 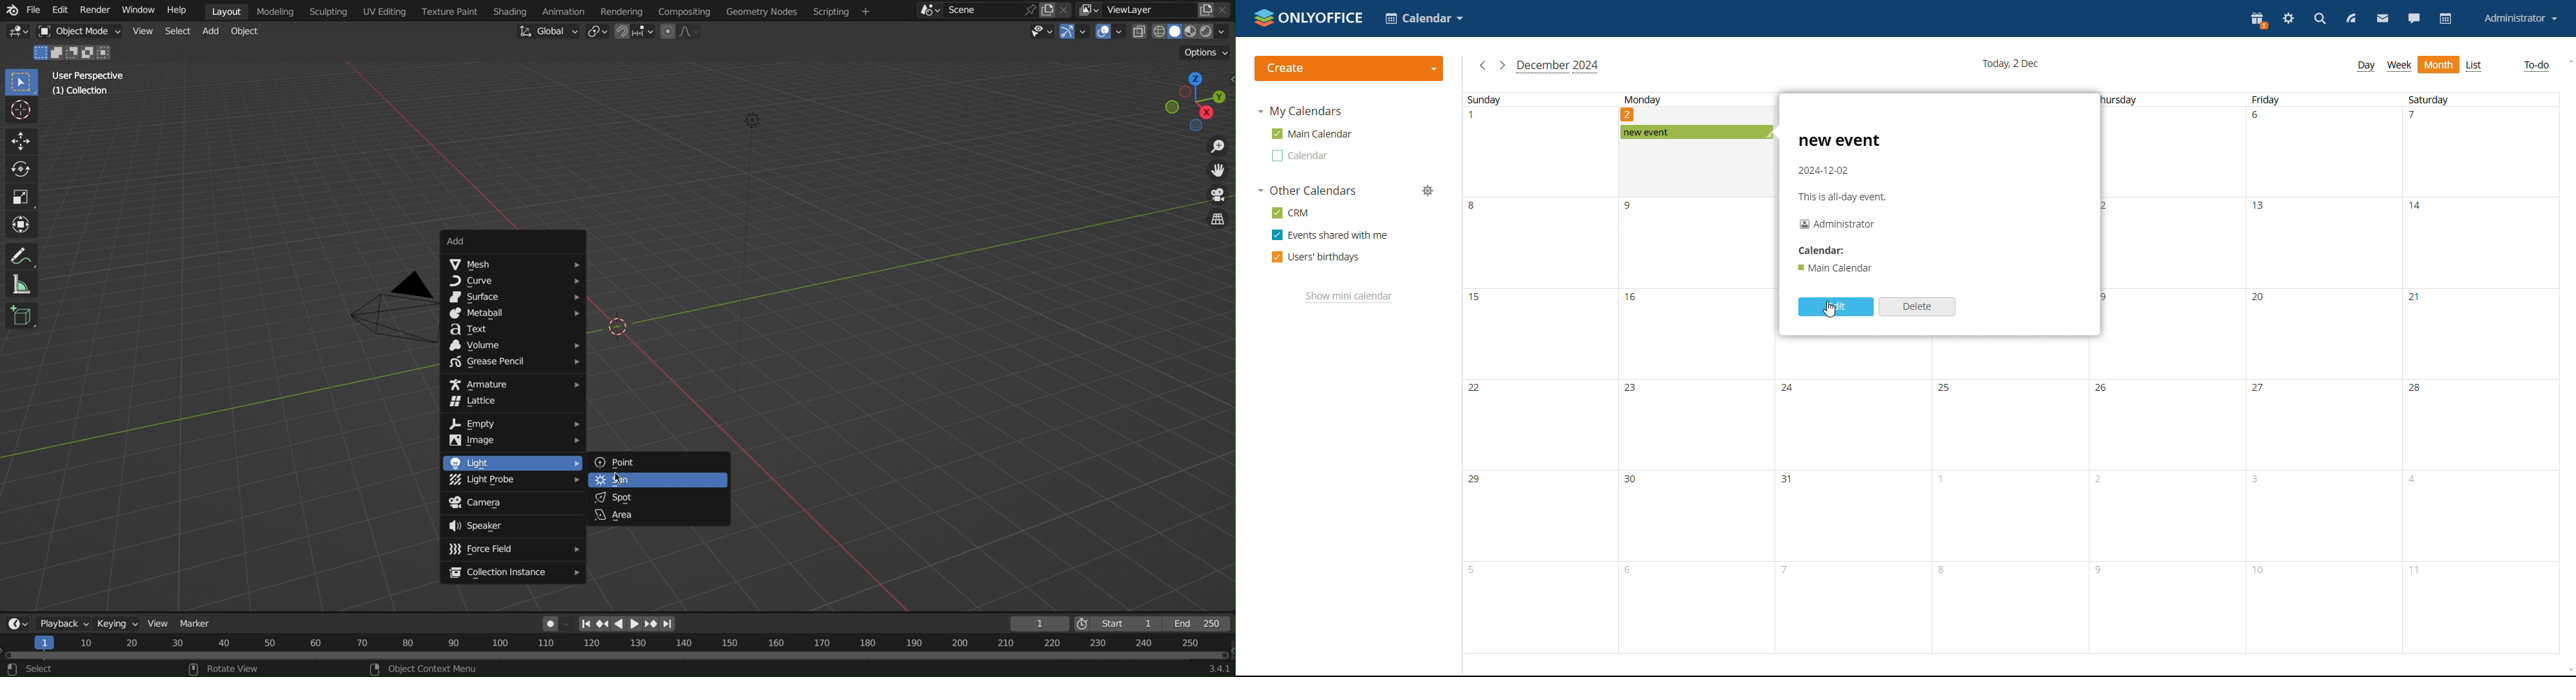 I want to click on UV Editing, so click(x=386, y=11).